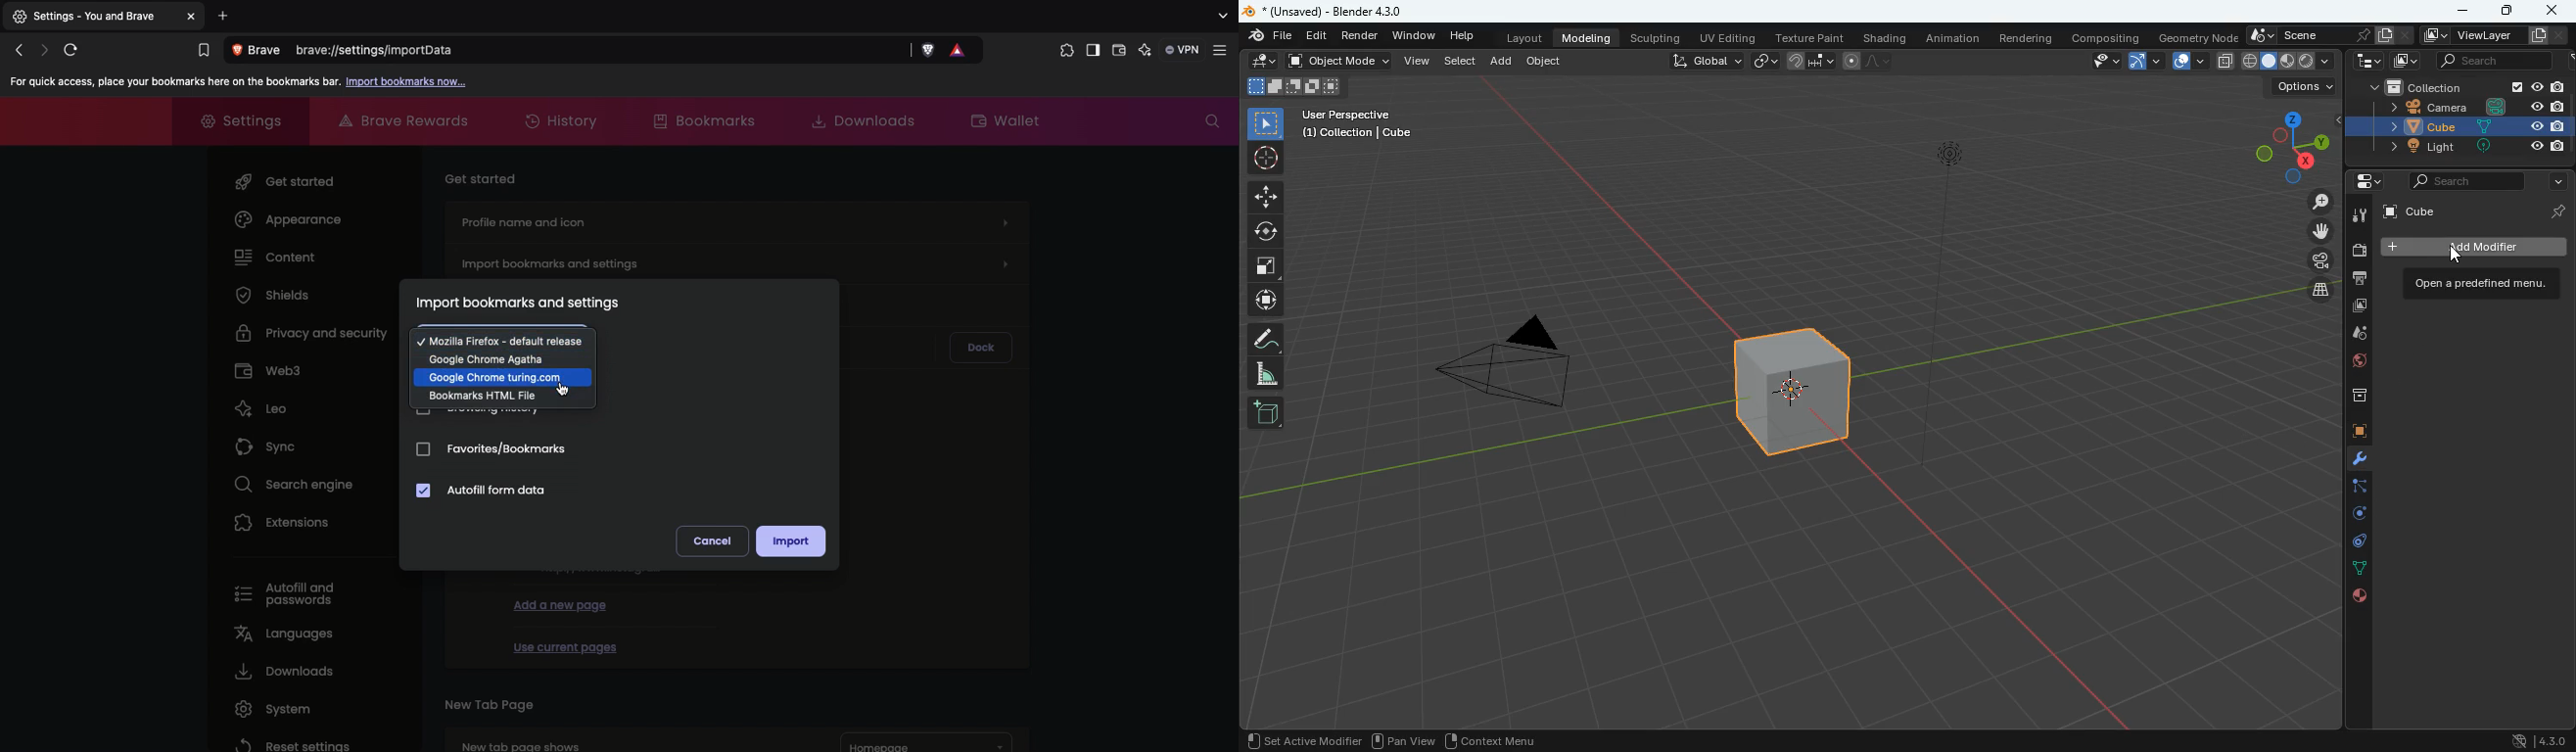  What do you see at coordinates (406, 120) in the screenshot?
I see `Brave rewards` at bounding box center [406, 120].